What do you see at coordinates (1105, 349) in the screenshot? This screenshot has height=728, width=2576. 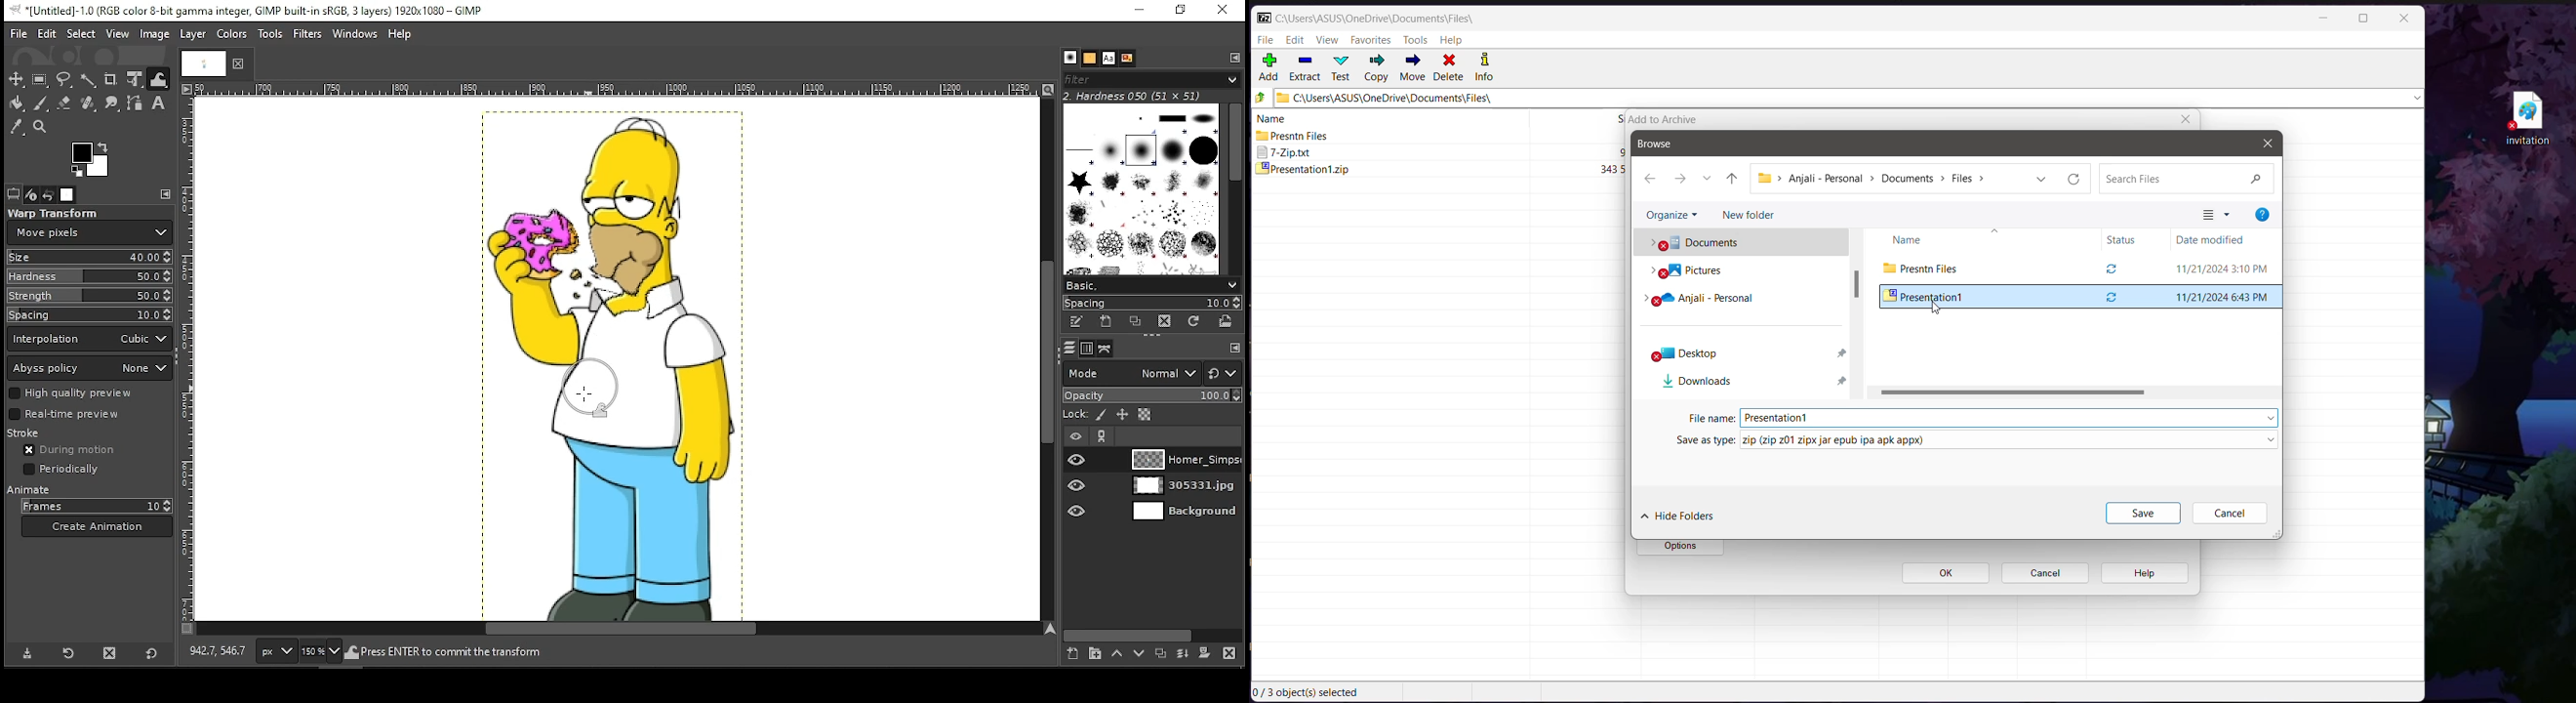 I see `paths` at bounding box center [1105, 349].